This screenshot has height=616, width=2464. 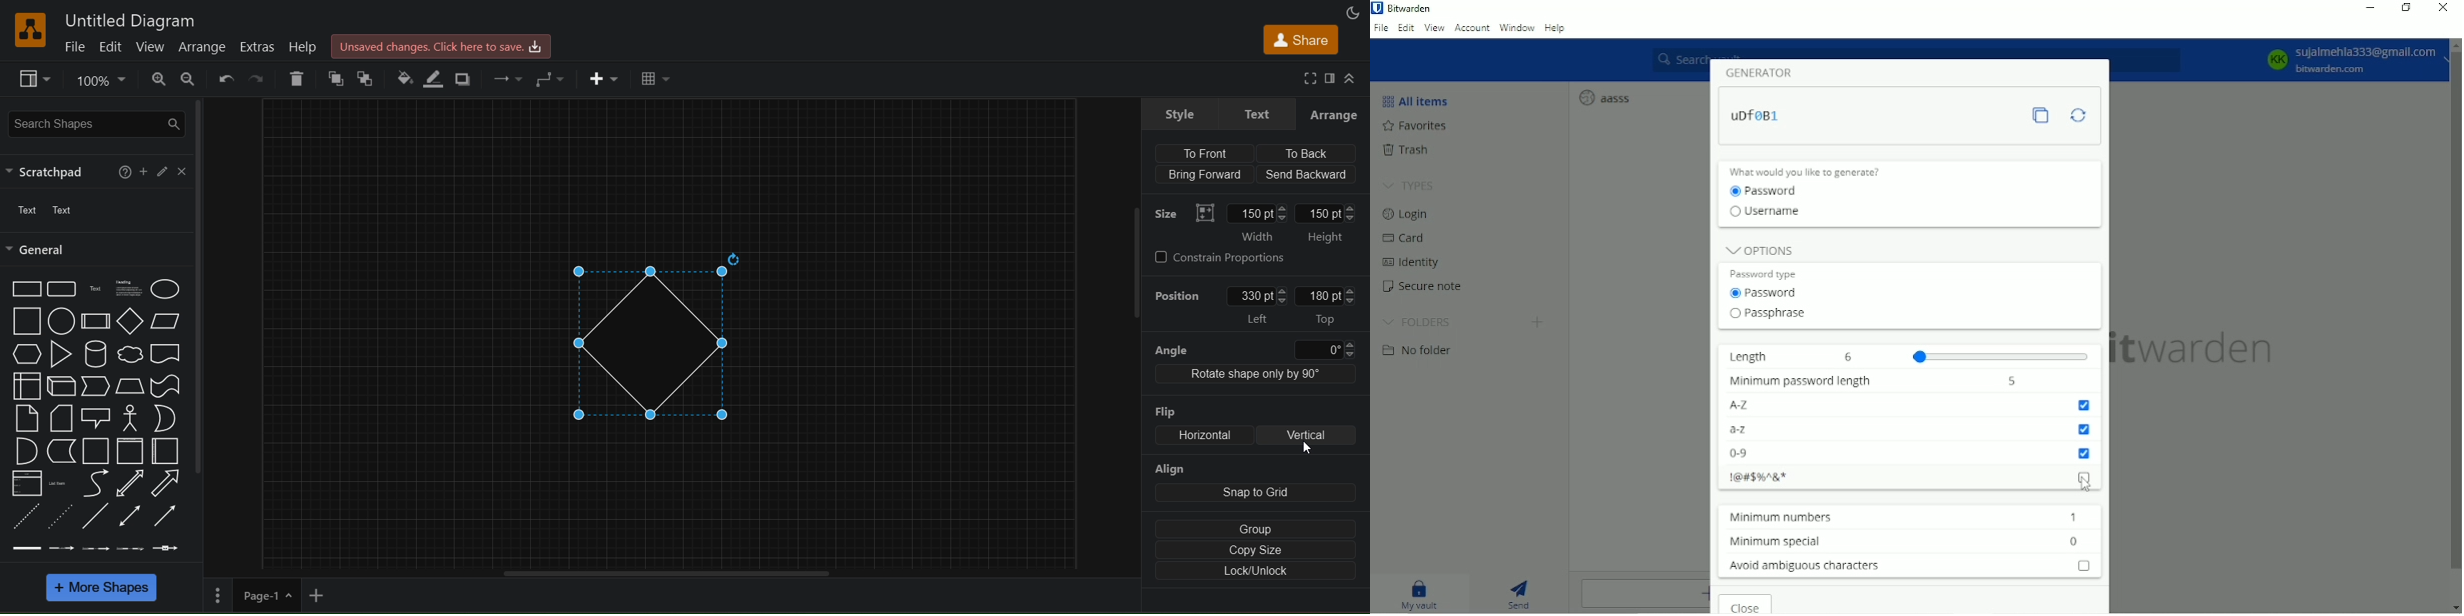 What do you see at coordinates (2082, 566) in the screenshot?
I see `avoid ambiguous character checkbox` at bounding box center [2082, 566].